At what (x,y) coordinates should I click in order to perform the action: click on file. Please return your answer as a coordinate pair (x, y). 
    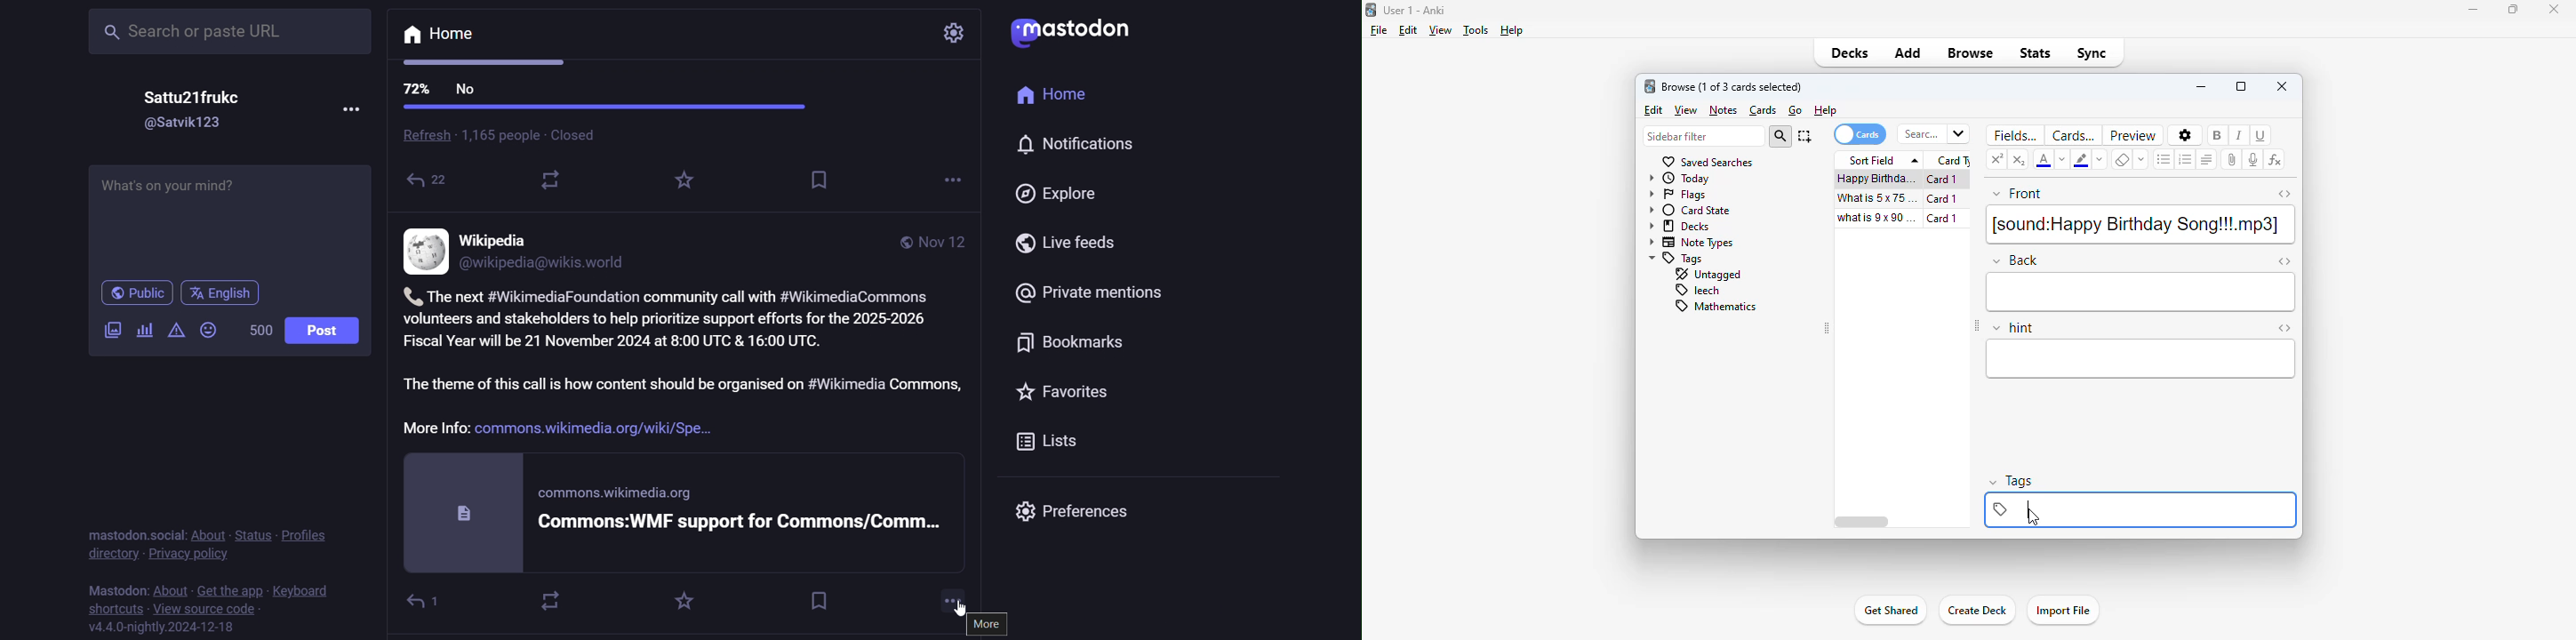
    Looking at the image, I should click on (1379, 30).